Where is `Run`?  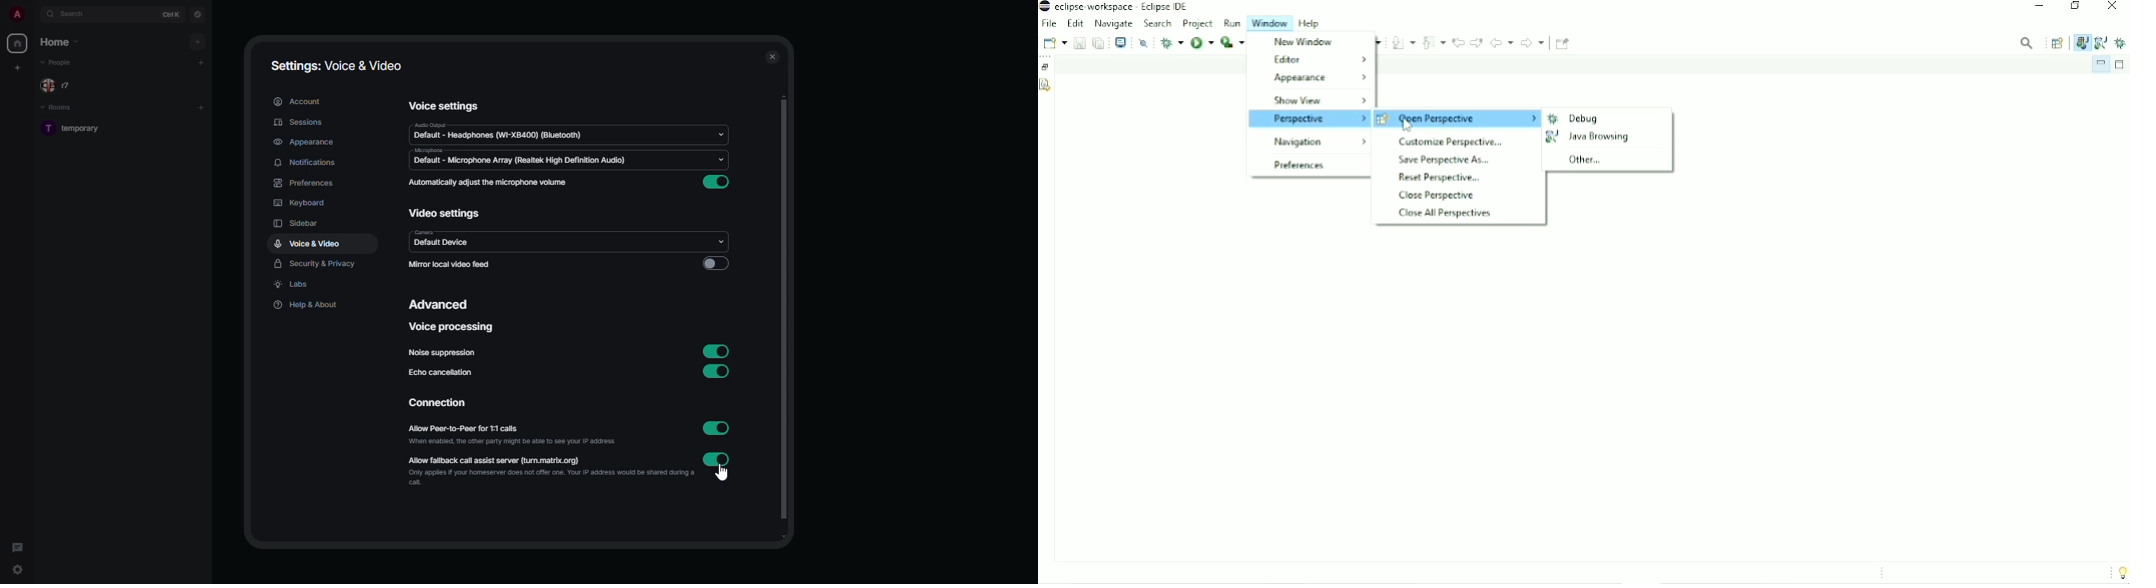
Run is located at coordinates (1233, 23).